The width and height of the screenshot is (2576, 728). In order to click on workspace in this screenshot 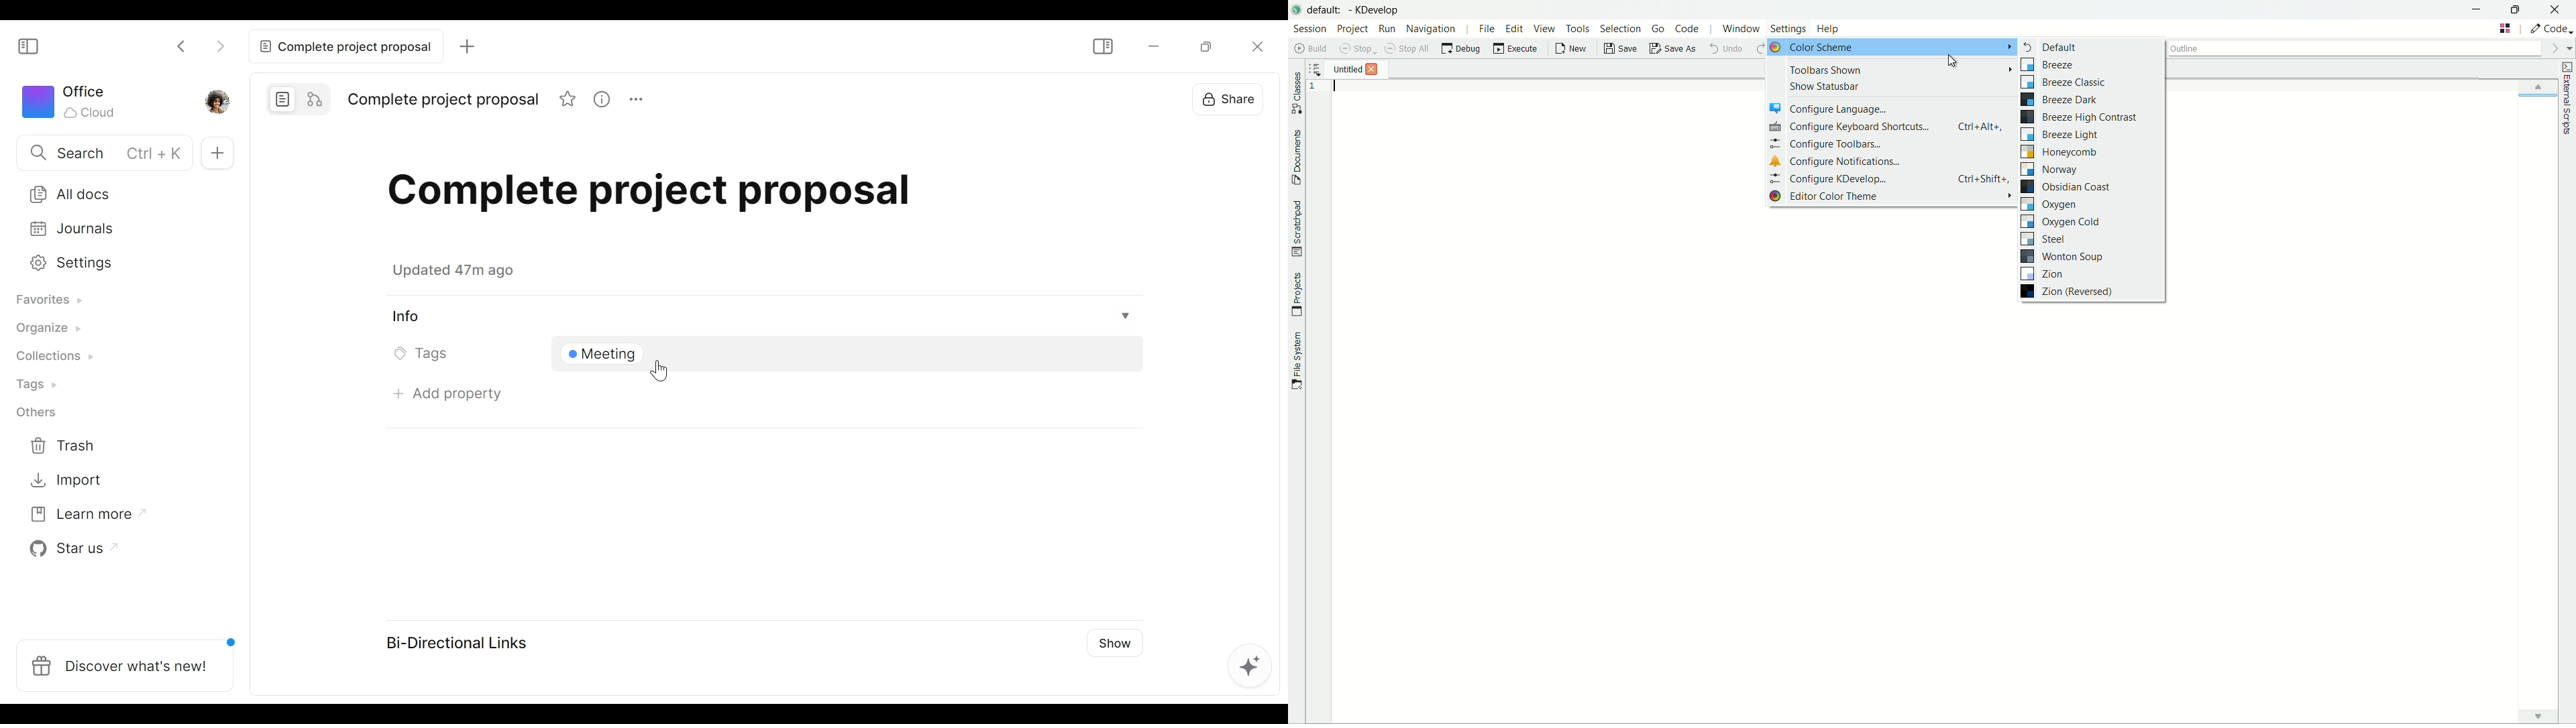, I will do `click(1949, 507)`.